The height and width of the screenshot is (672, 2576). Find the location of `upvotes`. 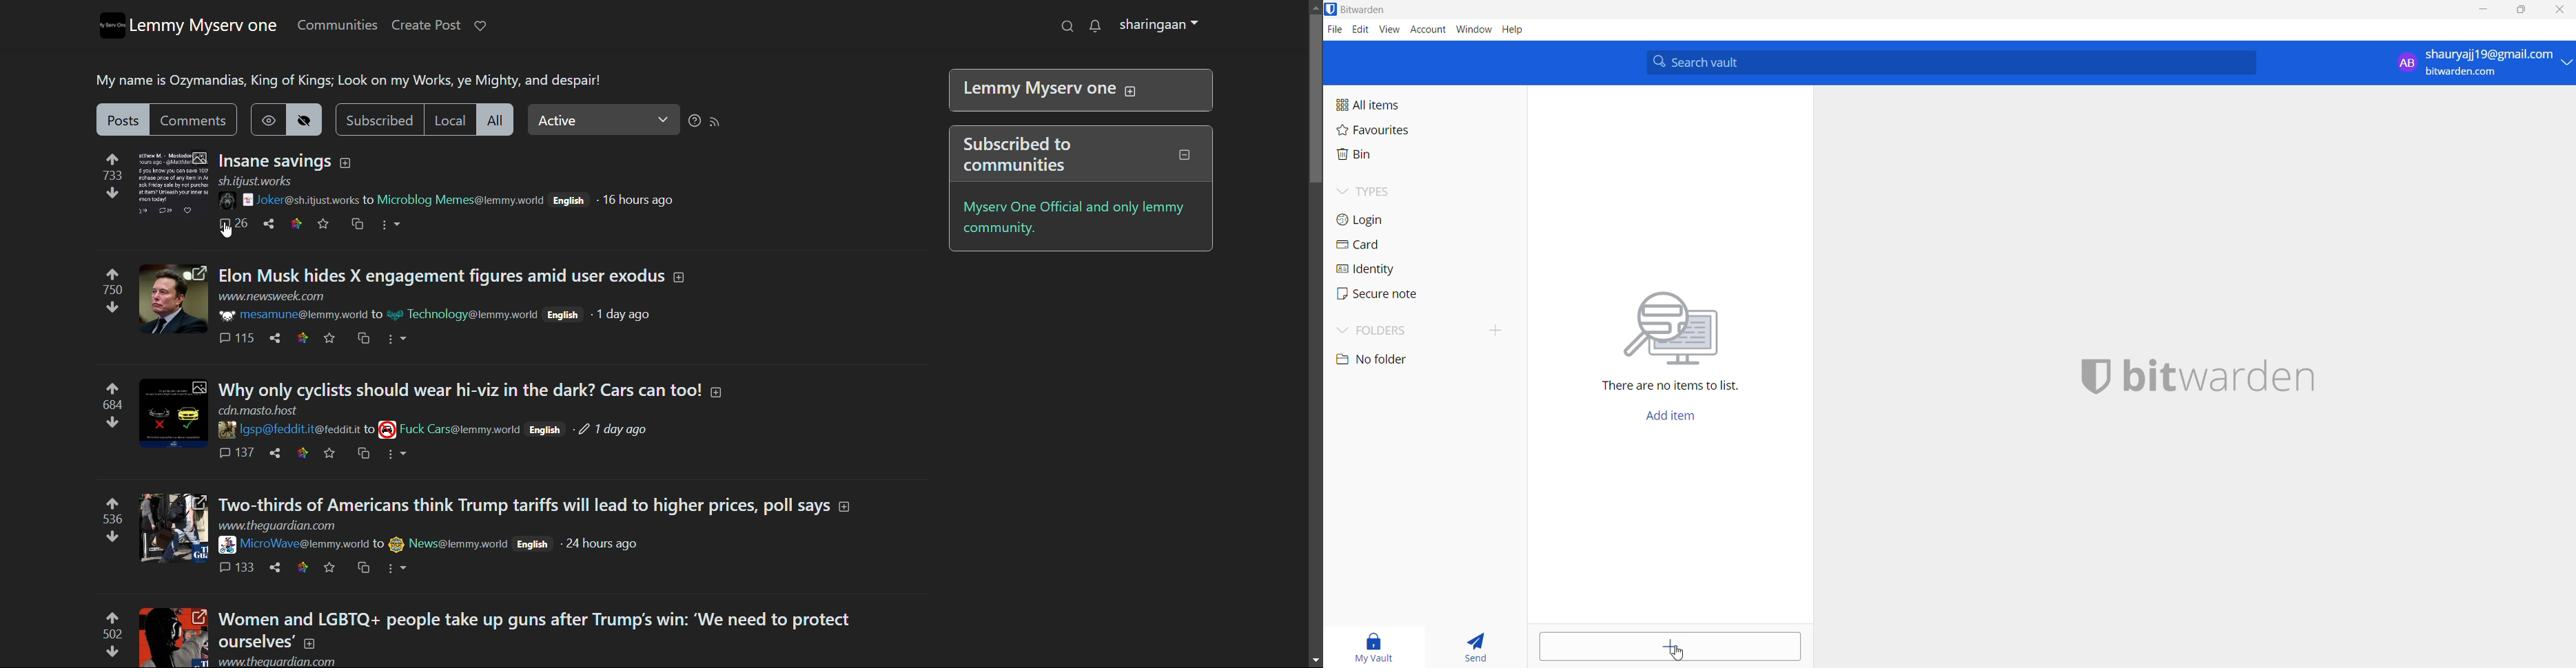

upvotes is located at coordinates (117, 272).